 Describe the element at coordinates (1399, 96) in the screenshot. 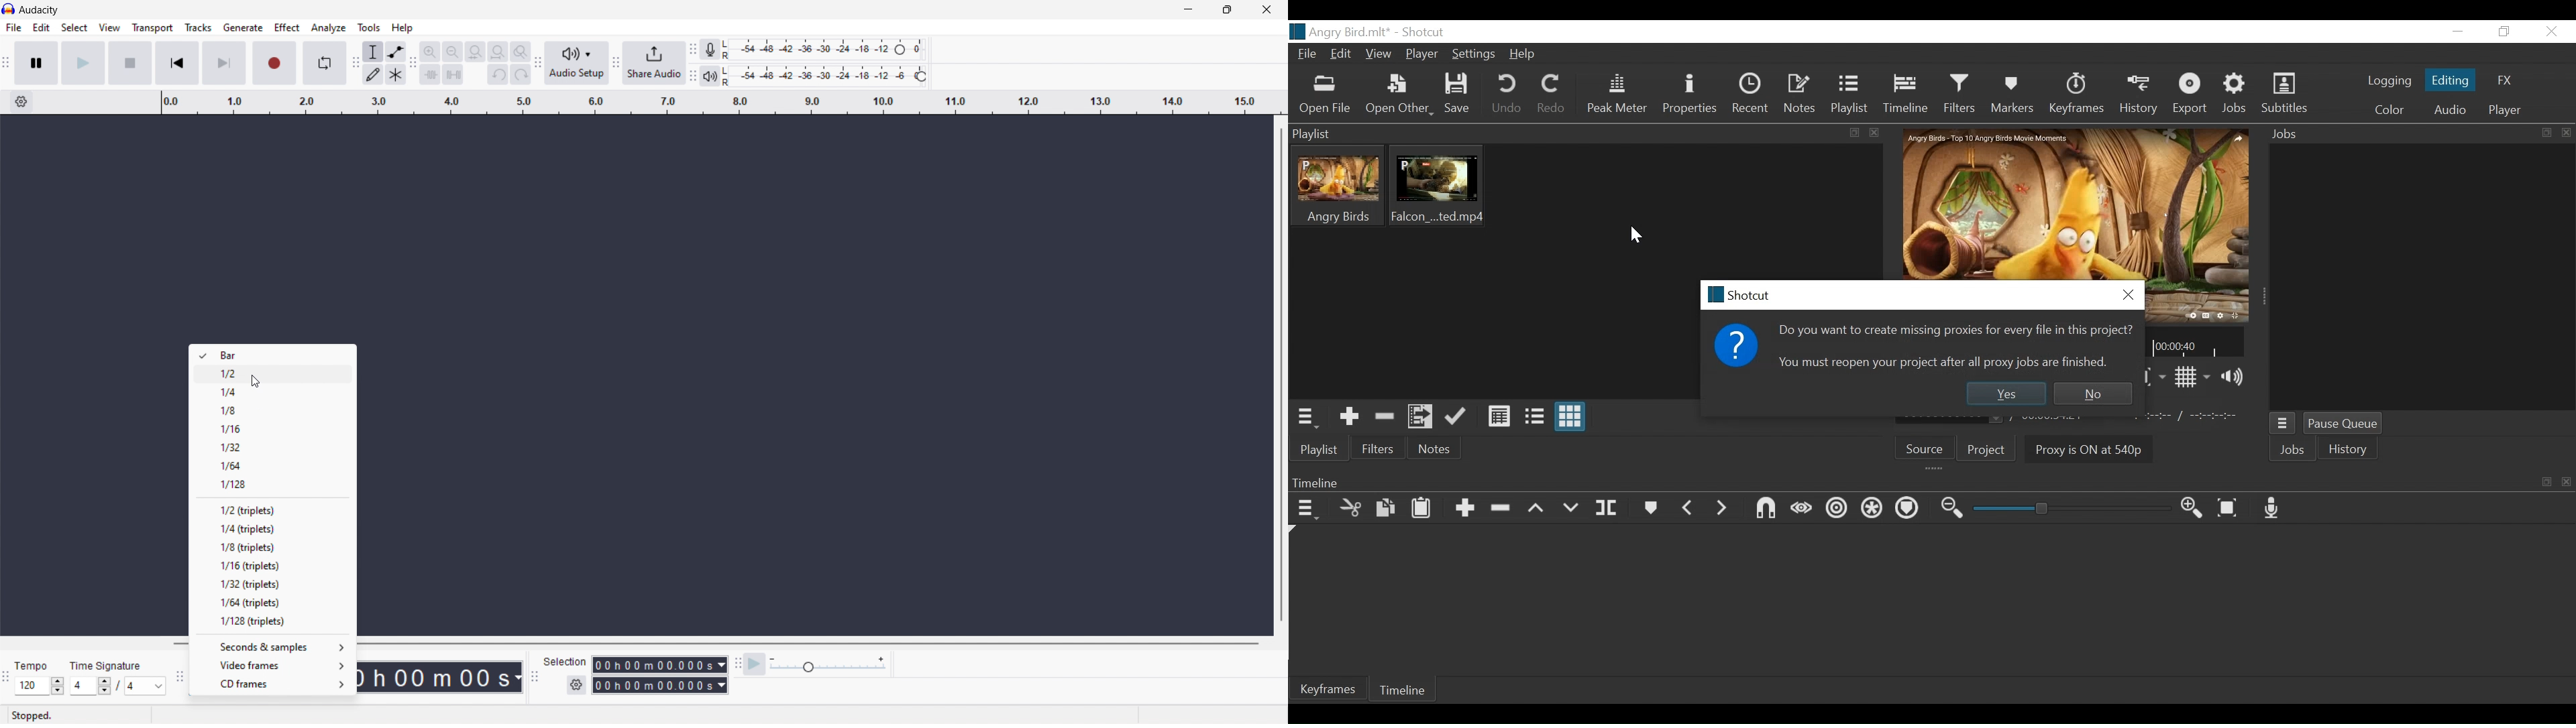

I see `Open Other` at that location.